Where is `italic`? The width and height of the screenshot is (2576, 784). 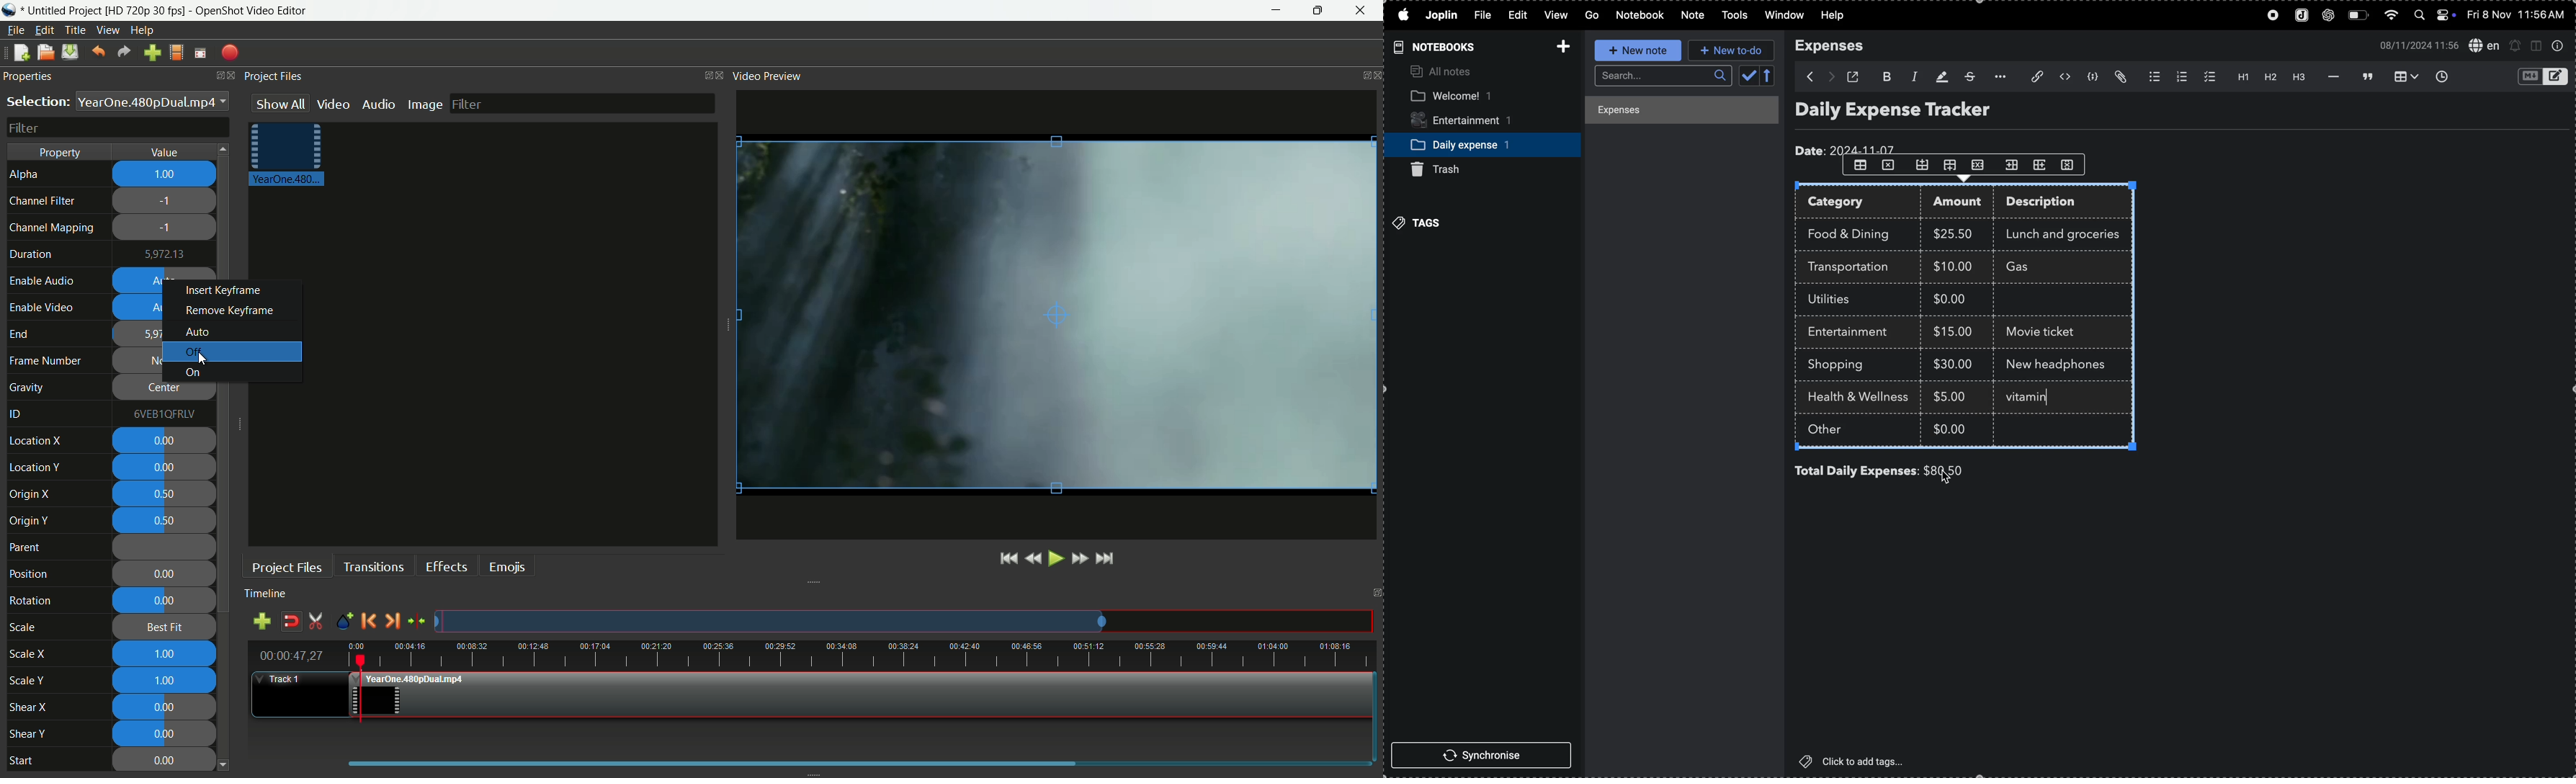 italic is located at coordinates (1911, 76).